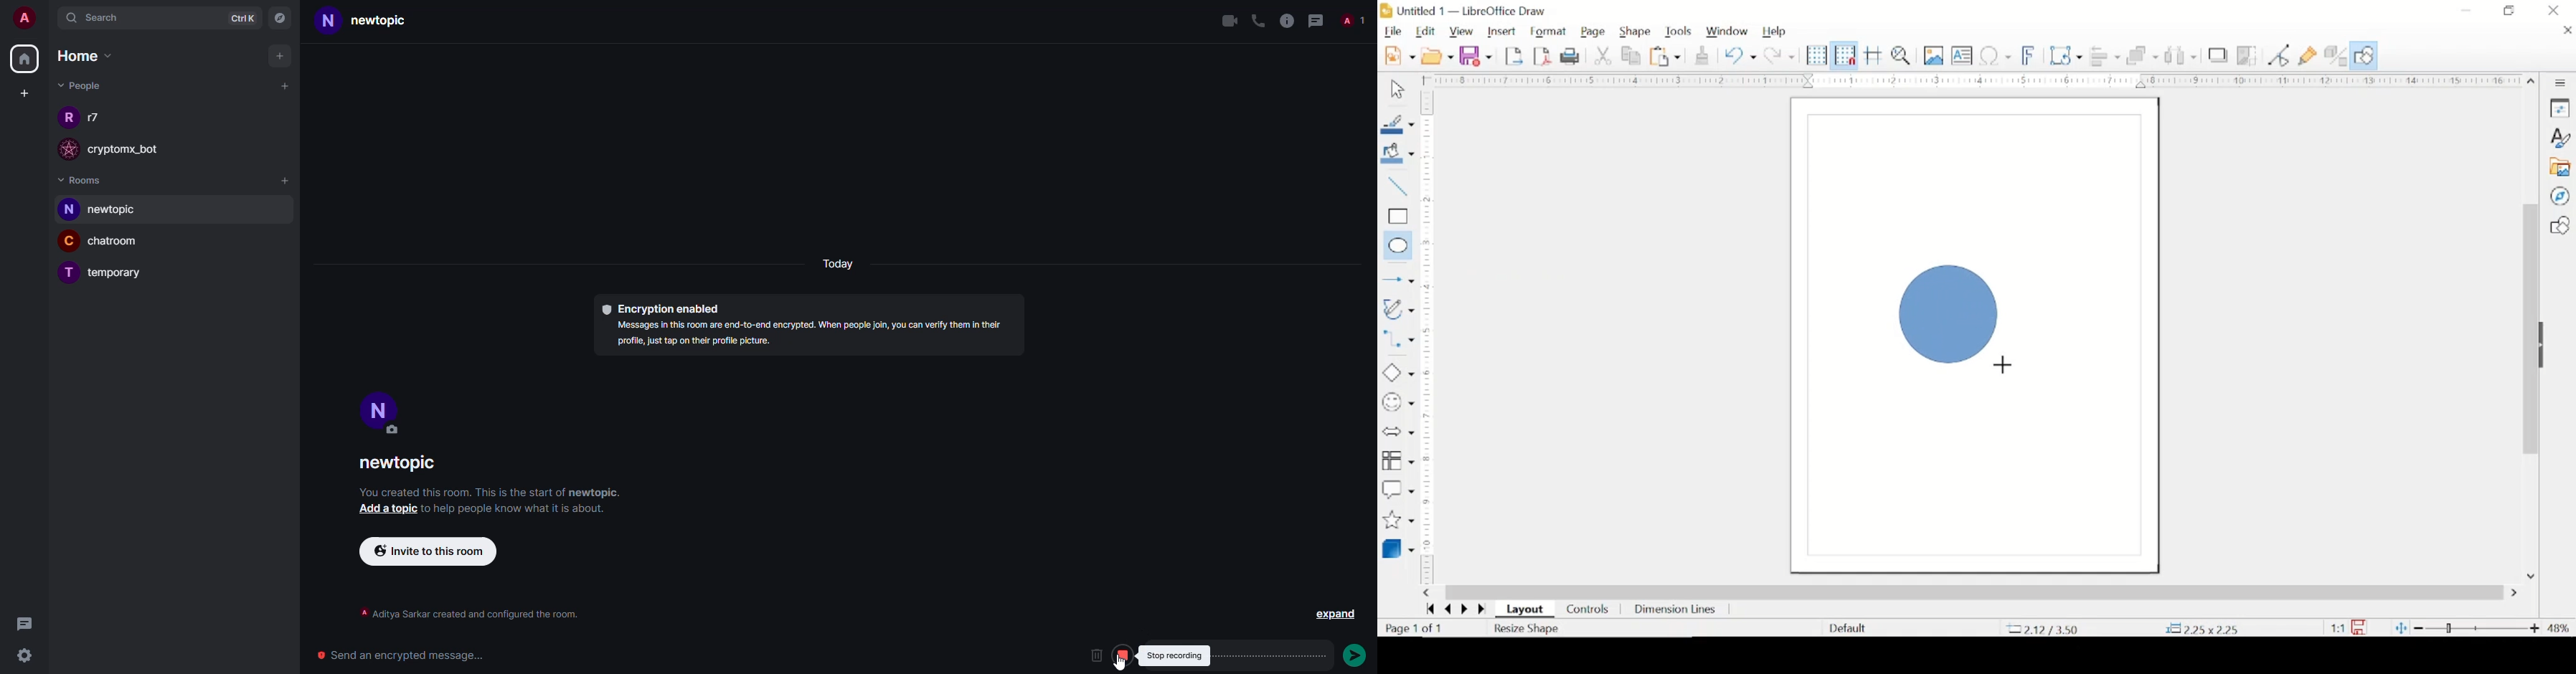 The image size is (2576, 700). Describe the element at coordinates (1595, 32) in the screenshot. I see `page` at that location.